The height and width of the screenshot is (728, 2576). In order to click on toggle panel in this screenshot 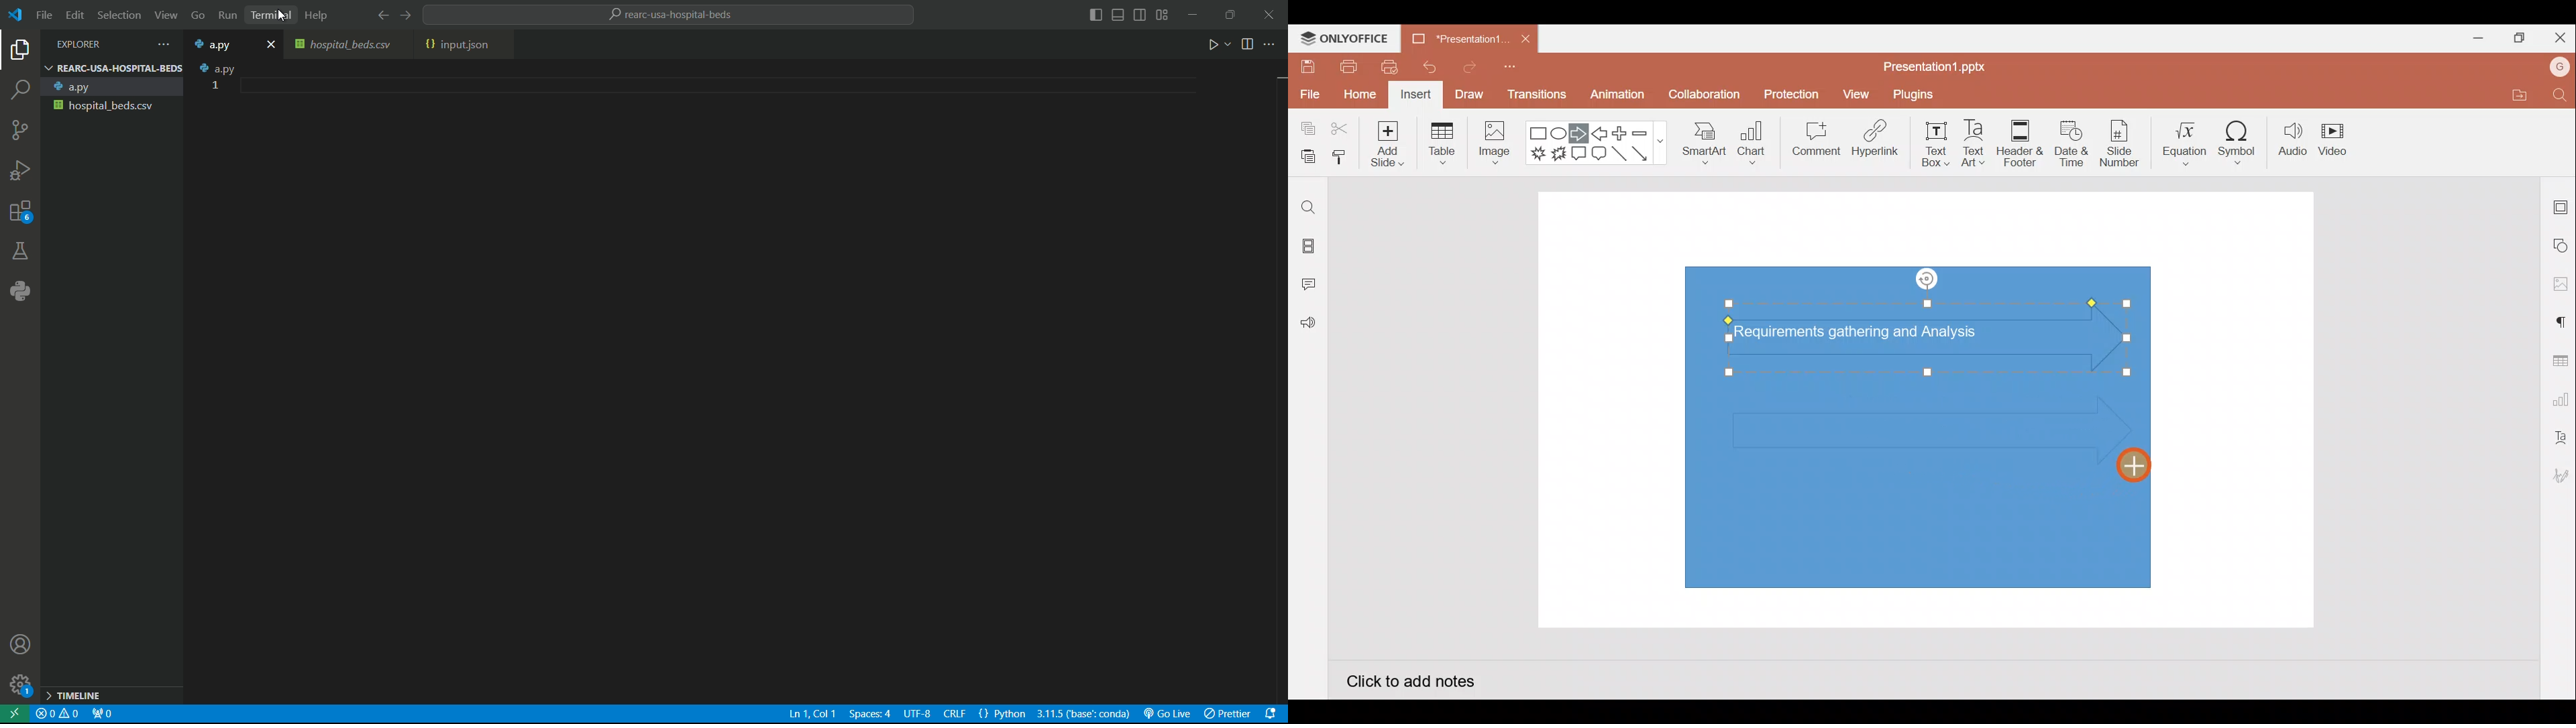, I will do `click(1119, 15)`.